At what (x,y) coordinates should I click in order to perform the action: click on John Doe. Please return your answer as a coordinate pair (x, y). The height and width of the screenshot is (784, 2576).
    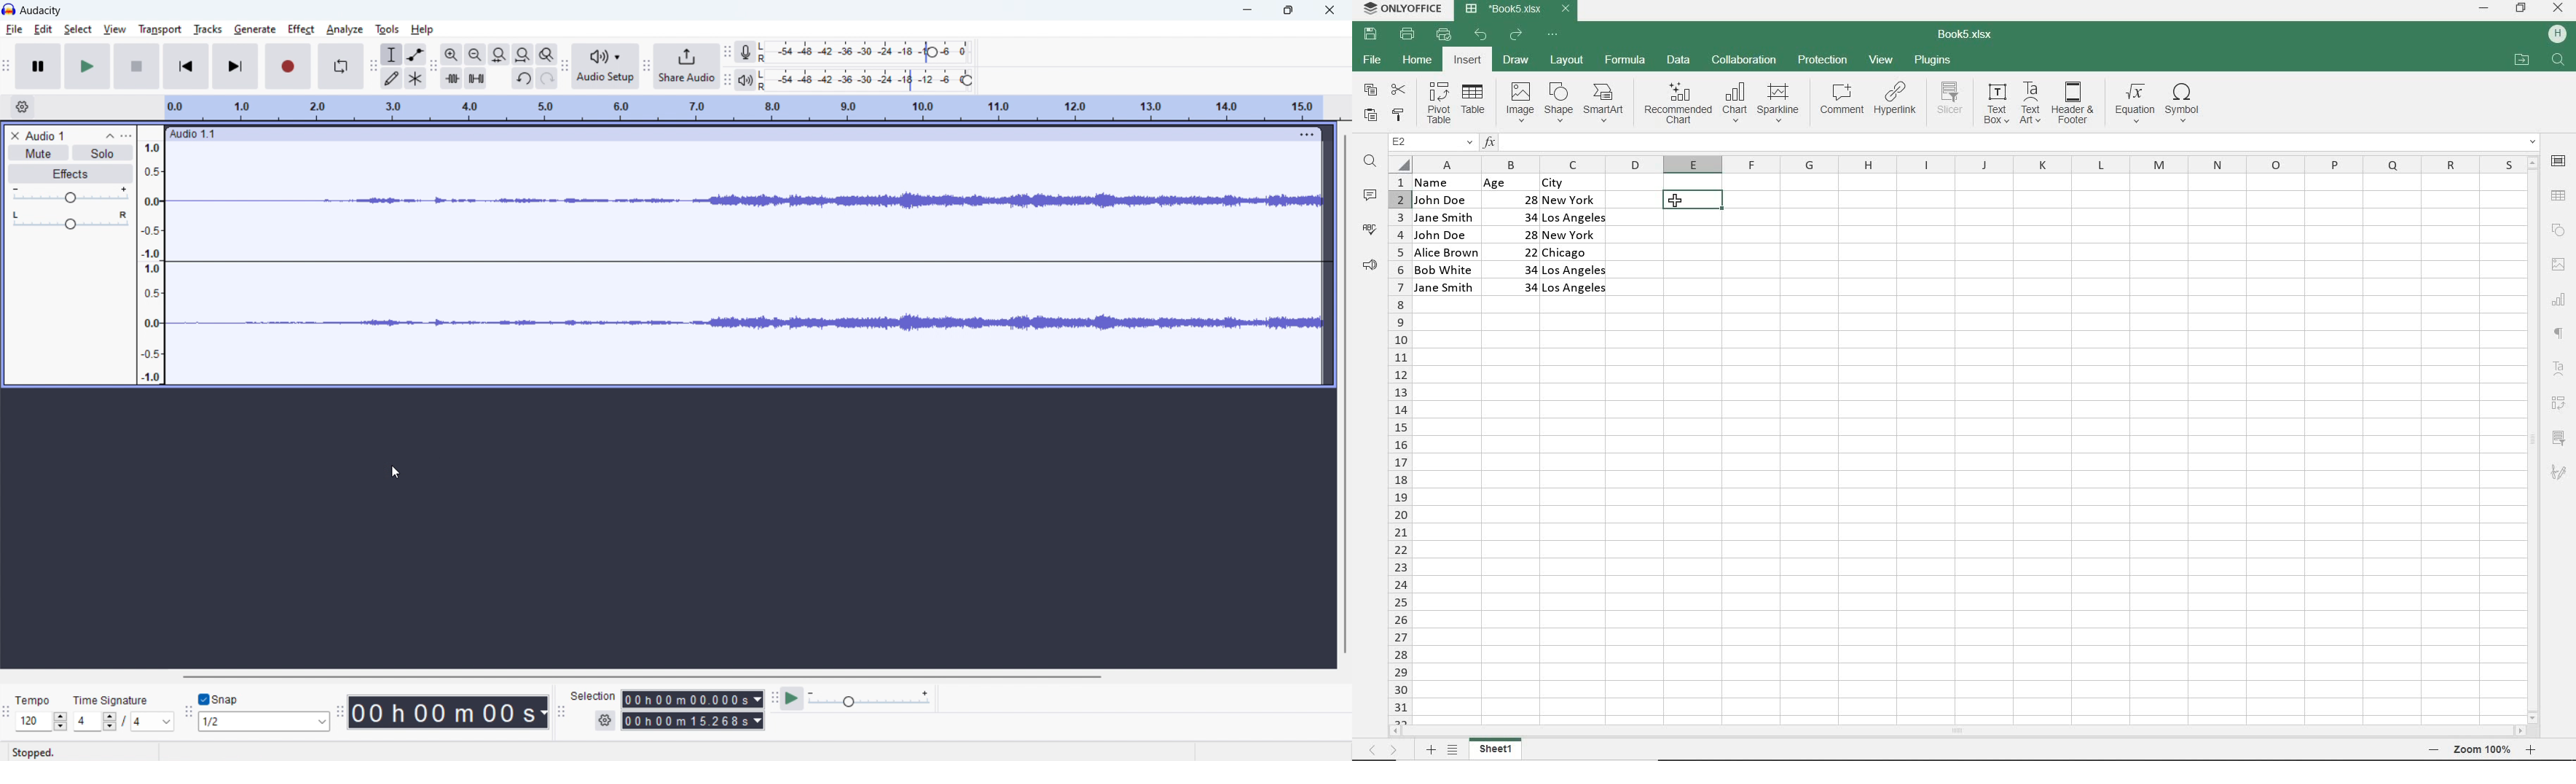
    Looking at the image, I should click on (1442, 235).